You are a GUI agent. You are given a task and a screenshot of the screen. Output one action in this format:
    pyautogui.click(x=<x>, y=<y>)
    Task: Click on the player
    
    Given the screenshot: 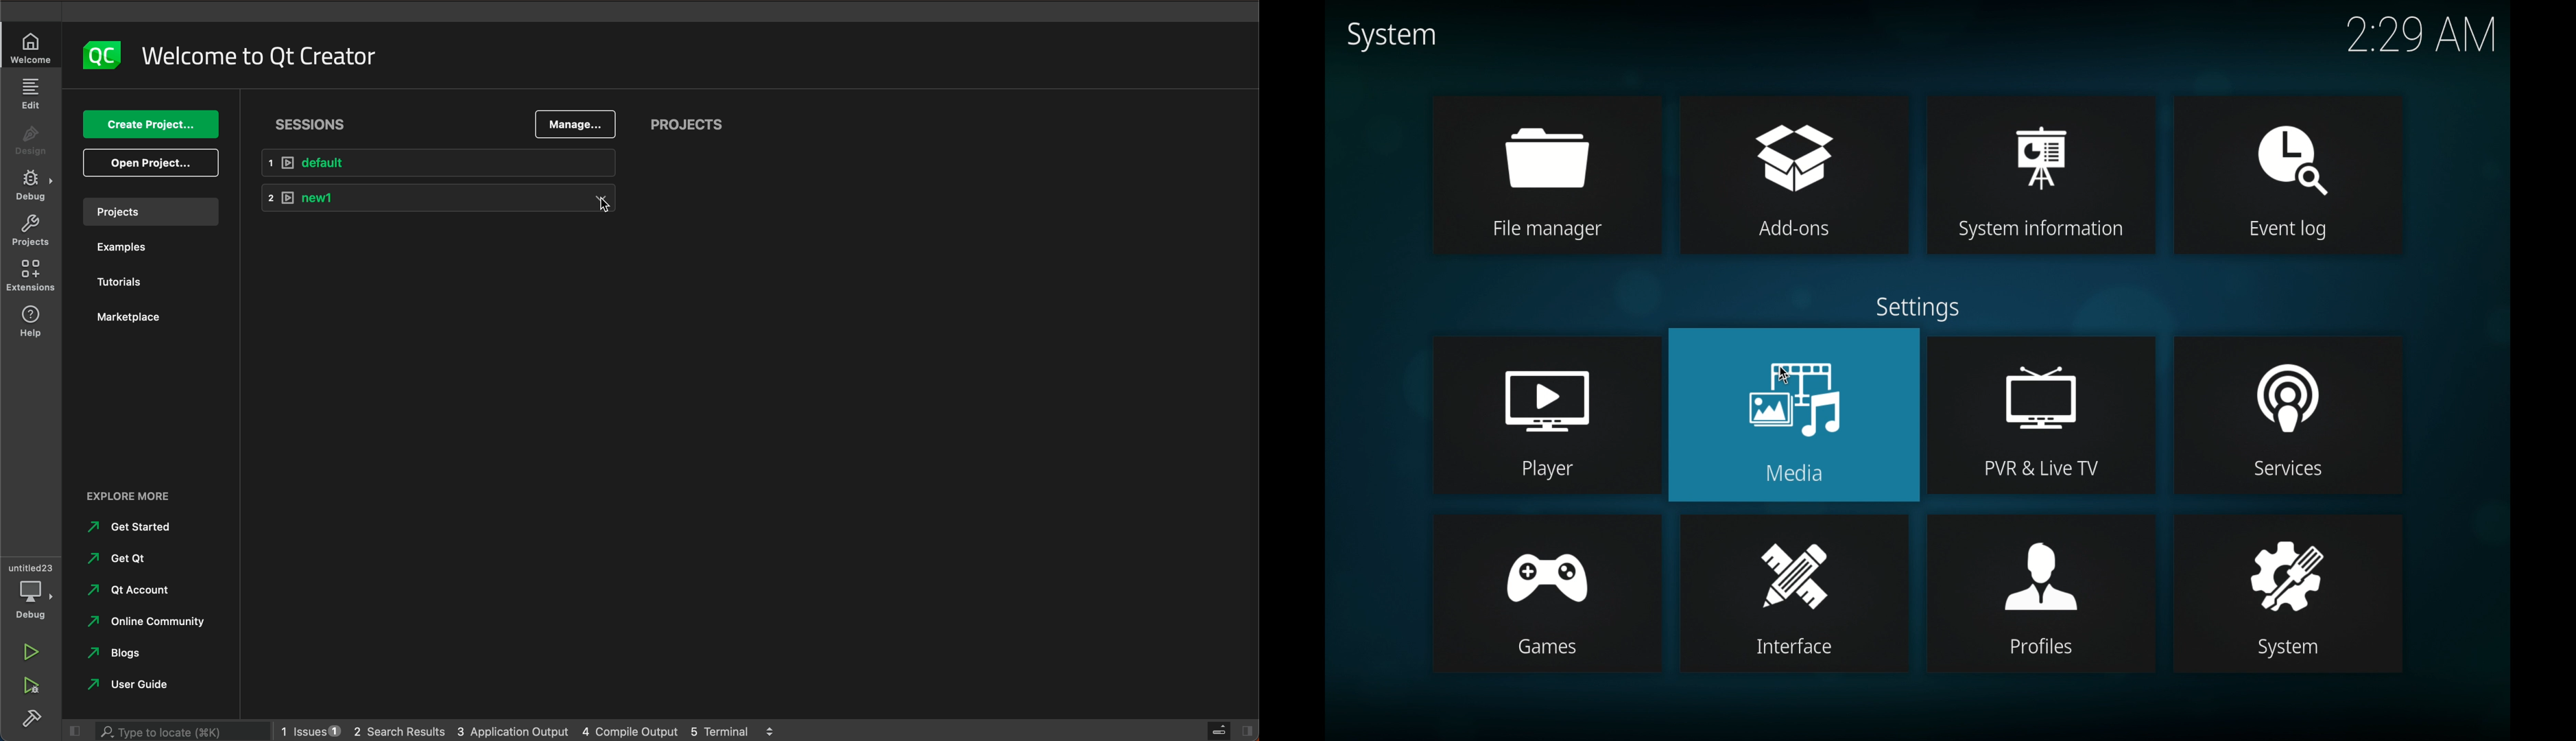 What is the action you would take?
    pyautogui.click(x=1546, y=383)
    